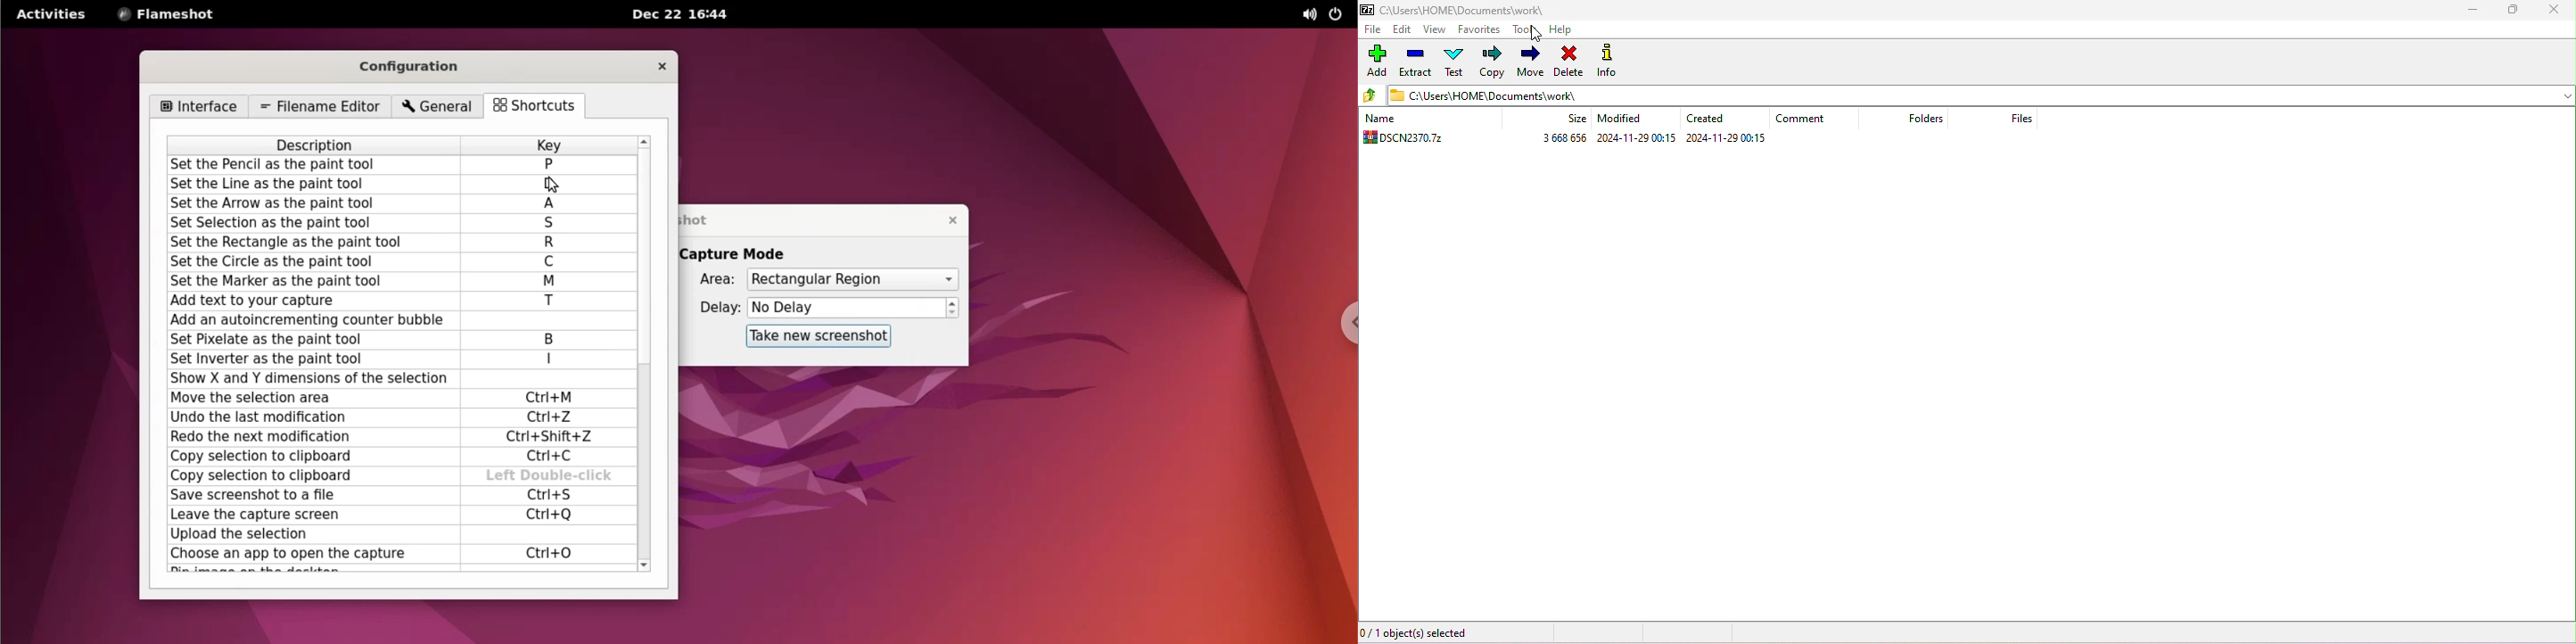  I want to click on DSCN2370.7z, so click(1407, 142).